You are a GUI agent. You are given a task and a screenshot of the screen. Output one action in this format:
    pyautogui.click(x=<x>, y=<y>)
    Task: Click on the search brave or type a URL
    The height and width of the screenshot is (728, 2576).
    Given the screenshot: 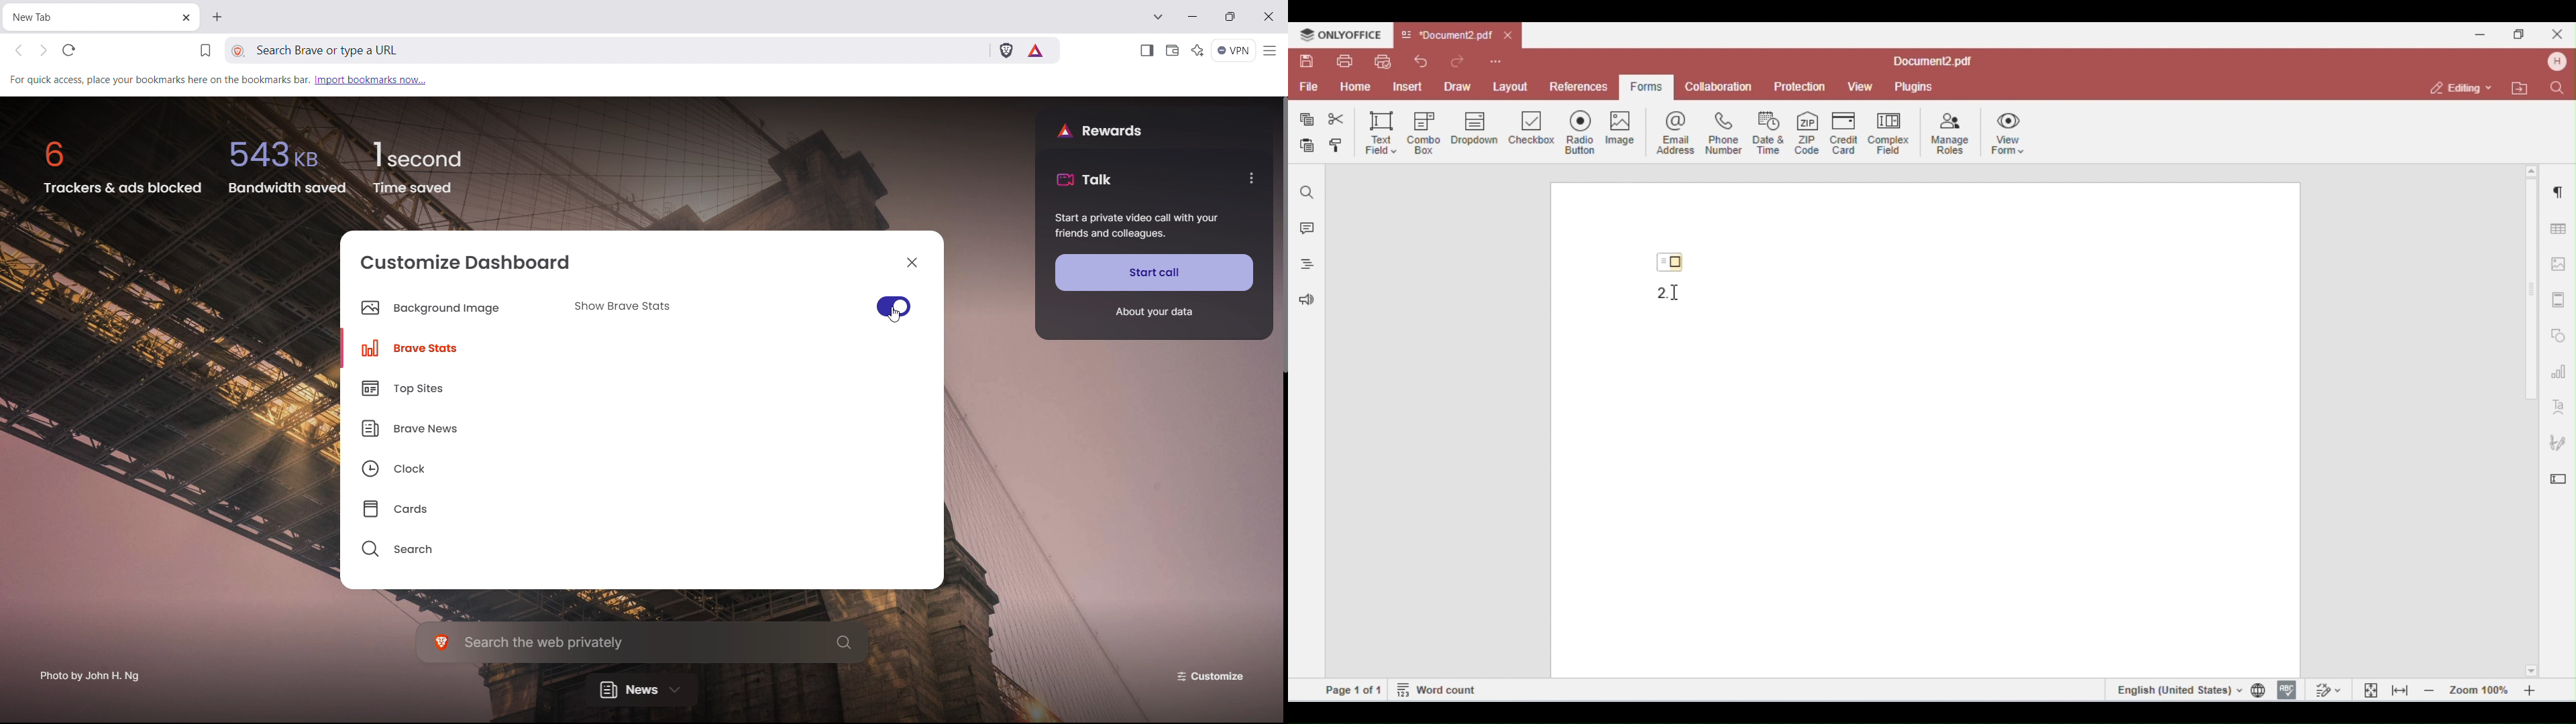 What is the action you would take?
    pyautogui.click(x=527, y=50)
    